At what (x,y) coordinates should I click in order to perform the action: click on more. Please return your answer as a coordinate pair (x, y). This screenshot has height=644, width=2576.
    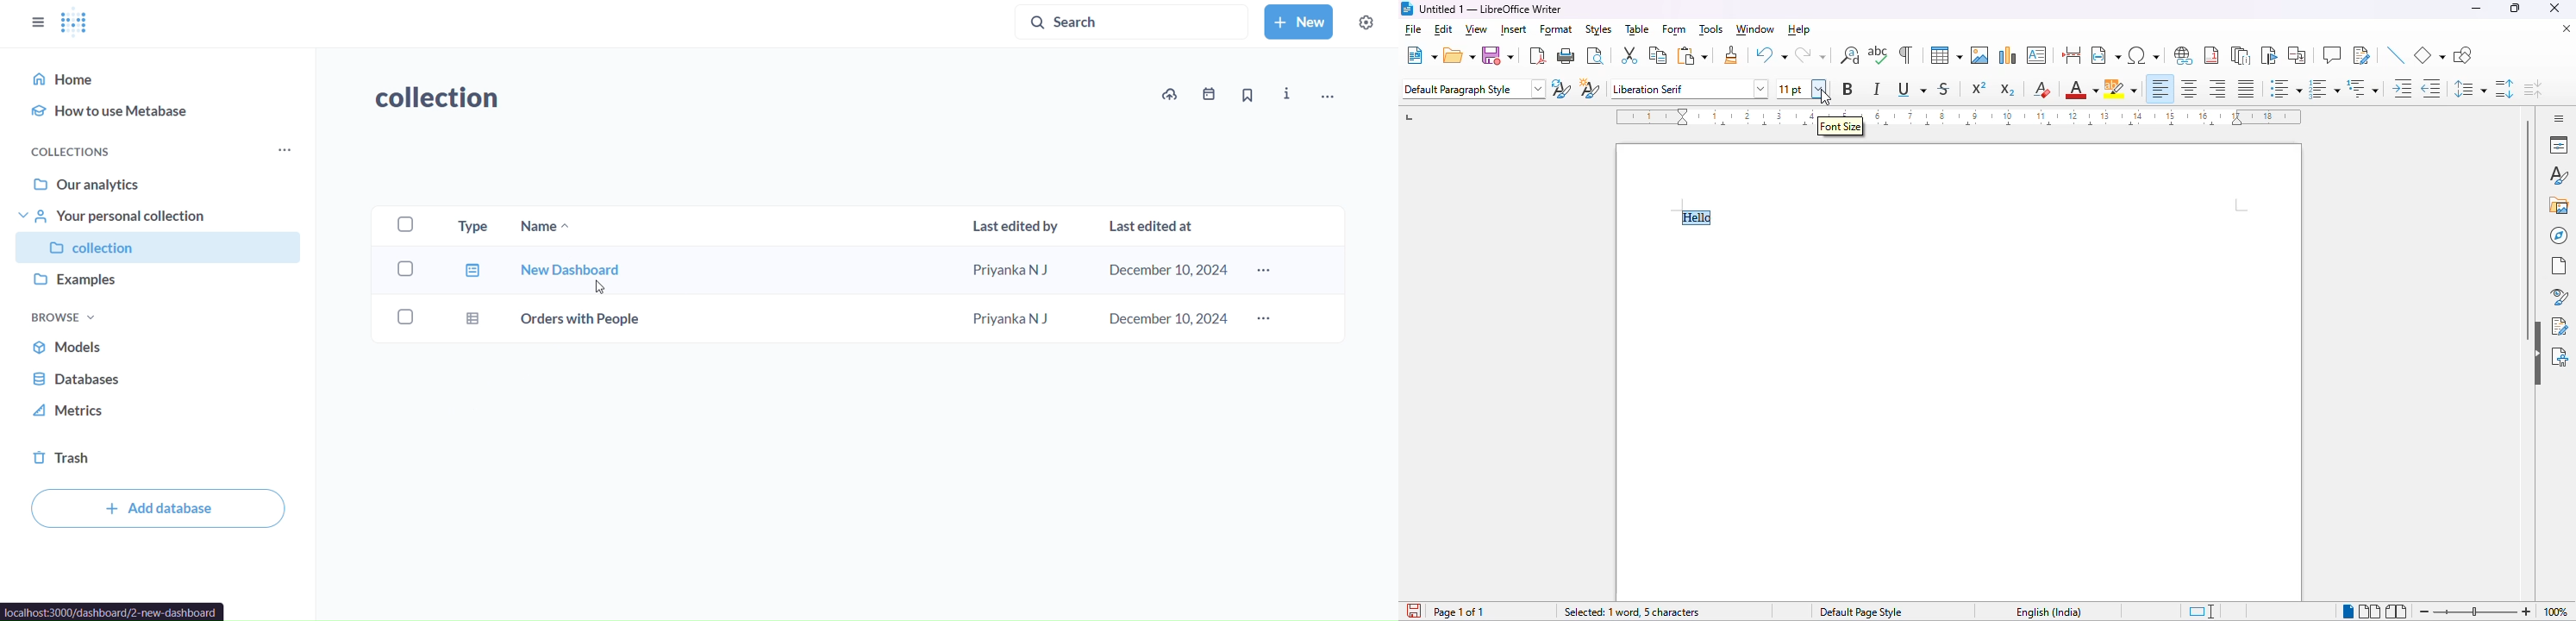
    Looking at the image, I should click on (1264, 318).